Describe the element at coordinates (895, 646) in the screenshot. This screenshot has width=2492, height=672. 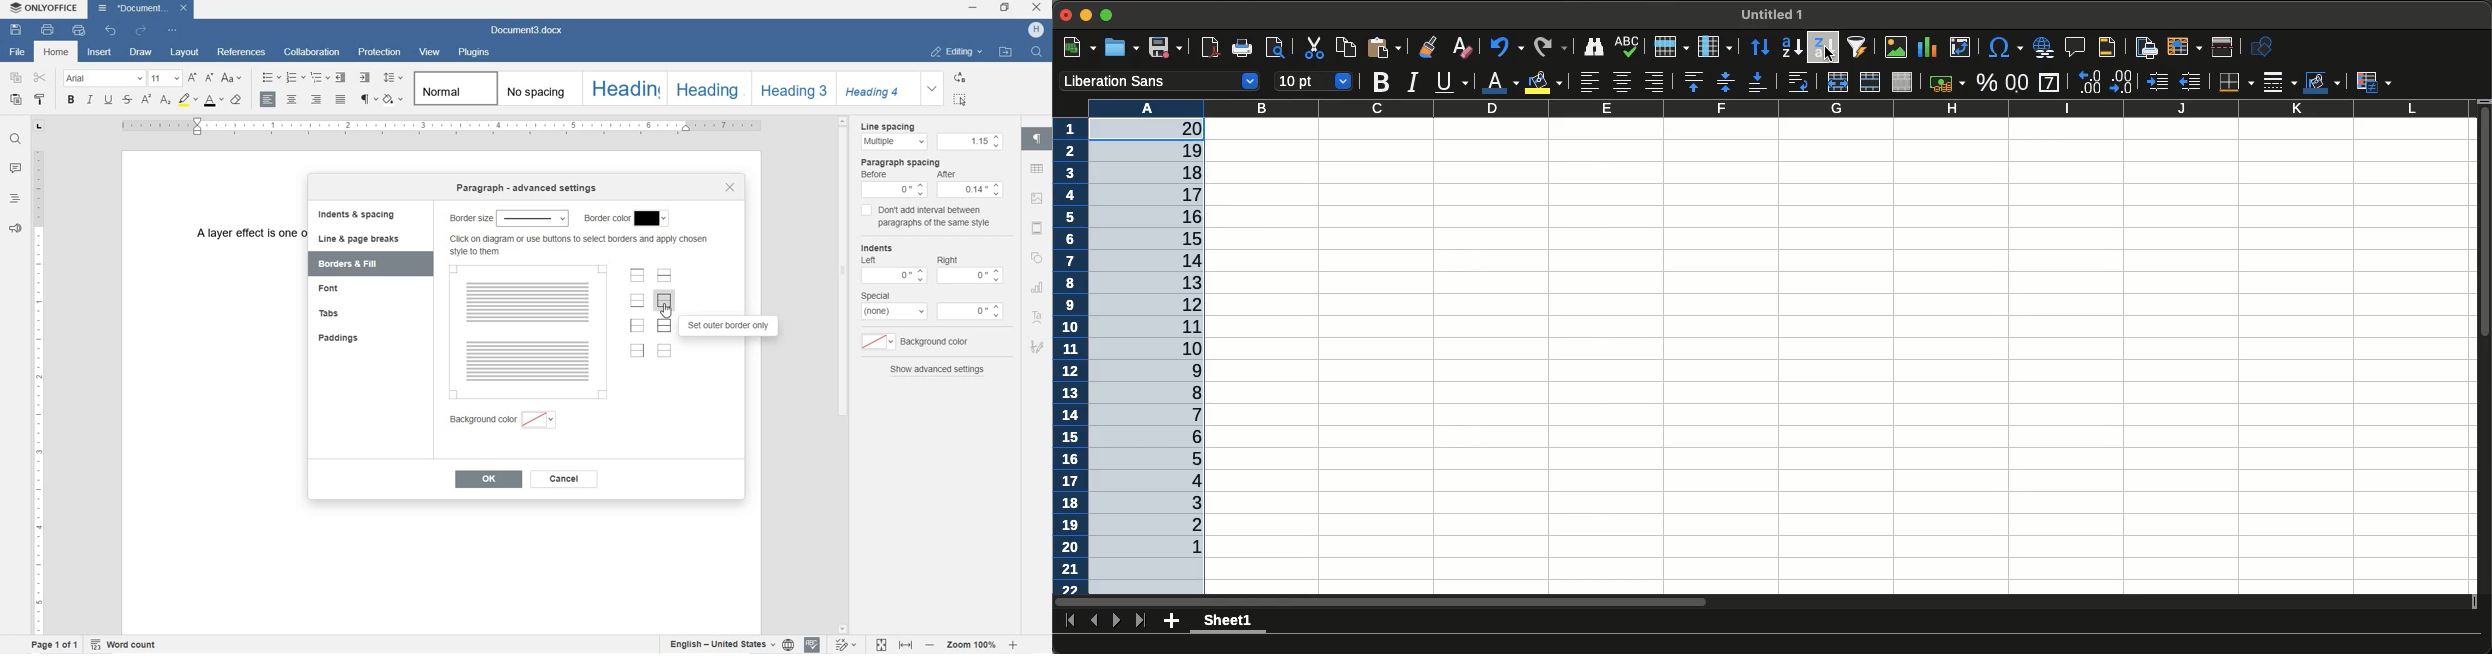
I see `FIT PAGE OR WIDTH` at that location.